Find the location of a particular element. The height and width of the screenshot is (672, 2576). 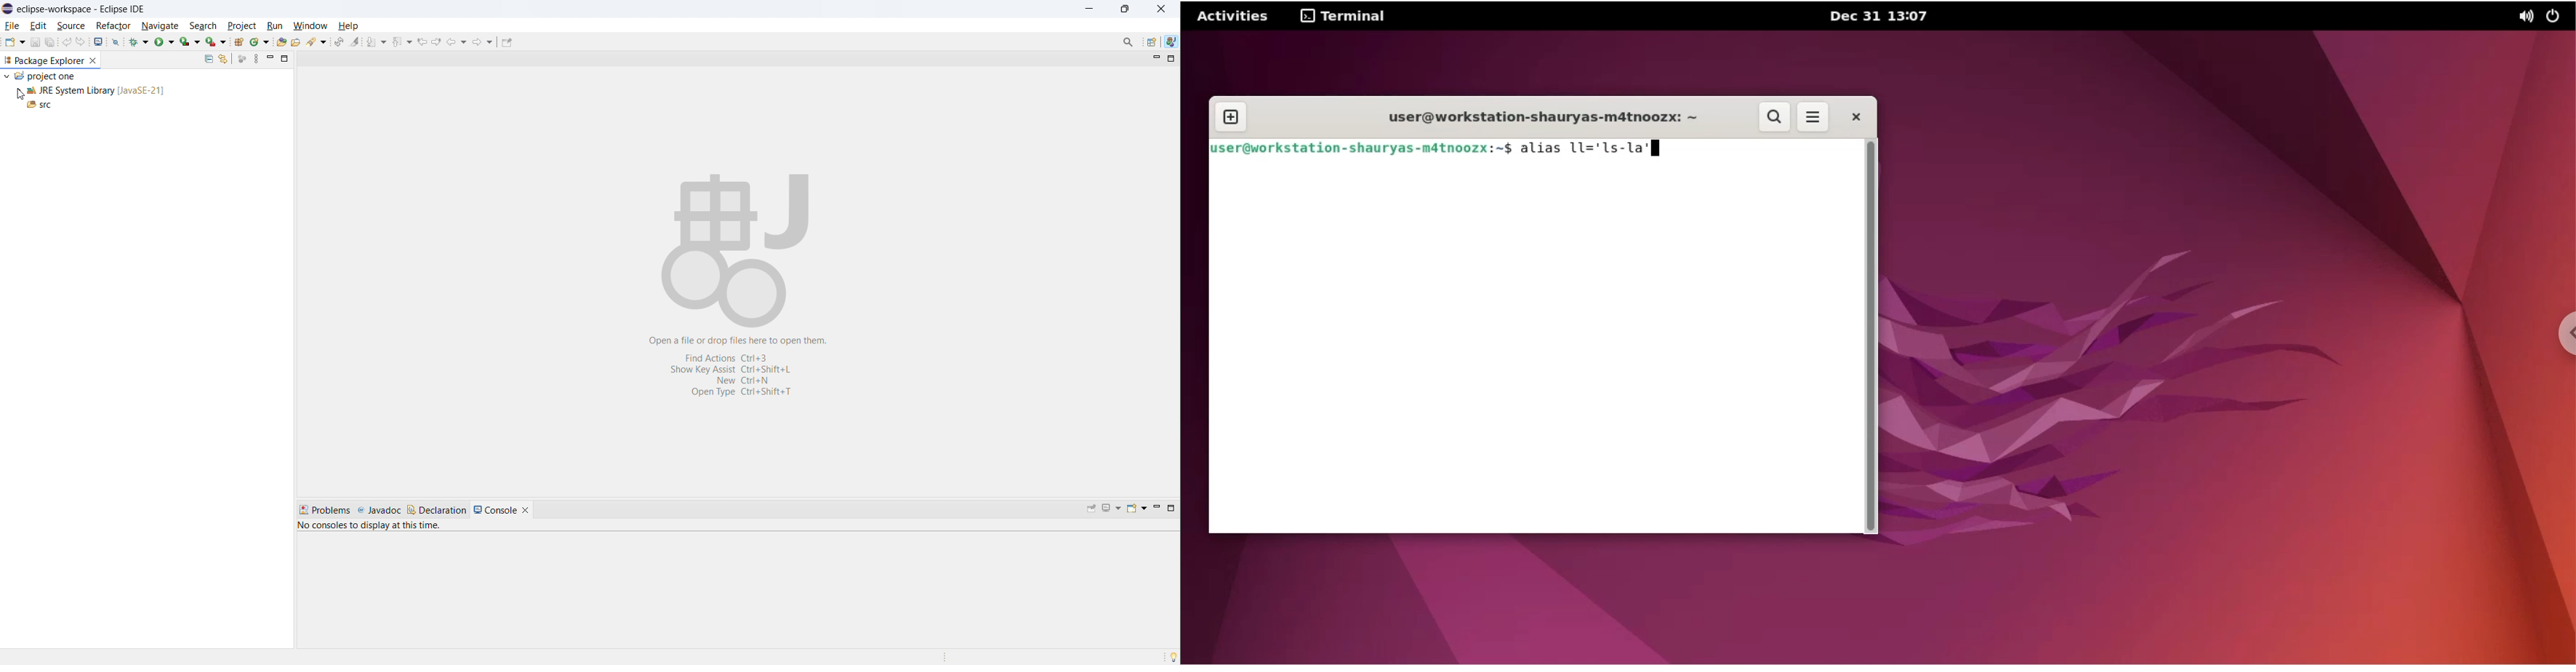

power options is located at coordinates (2558, 16).